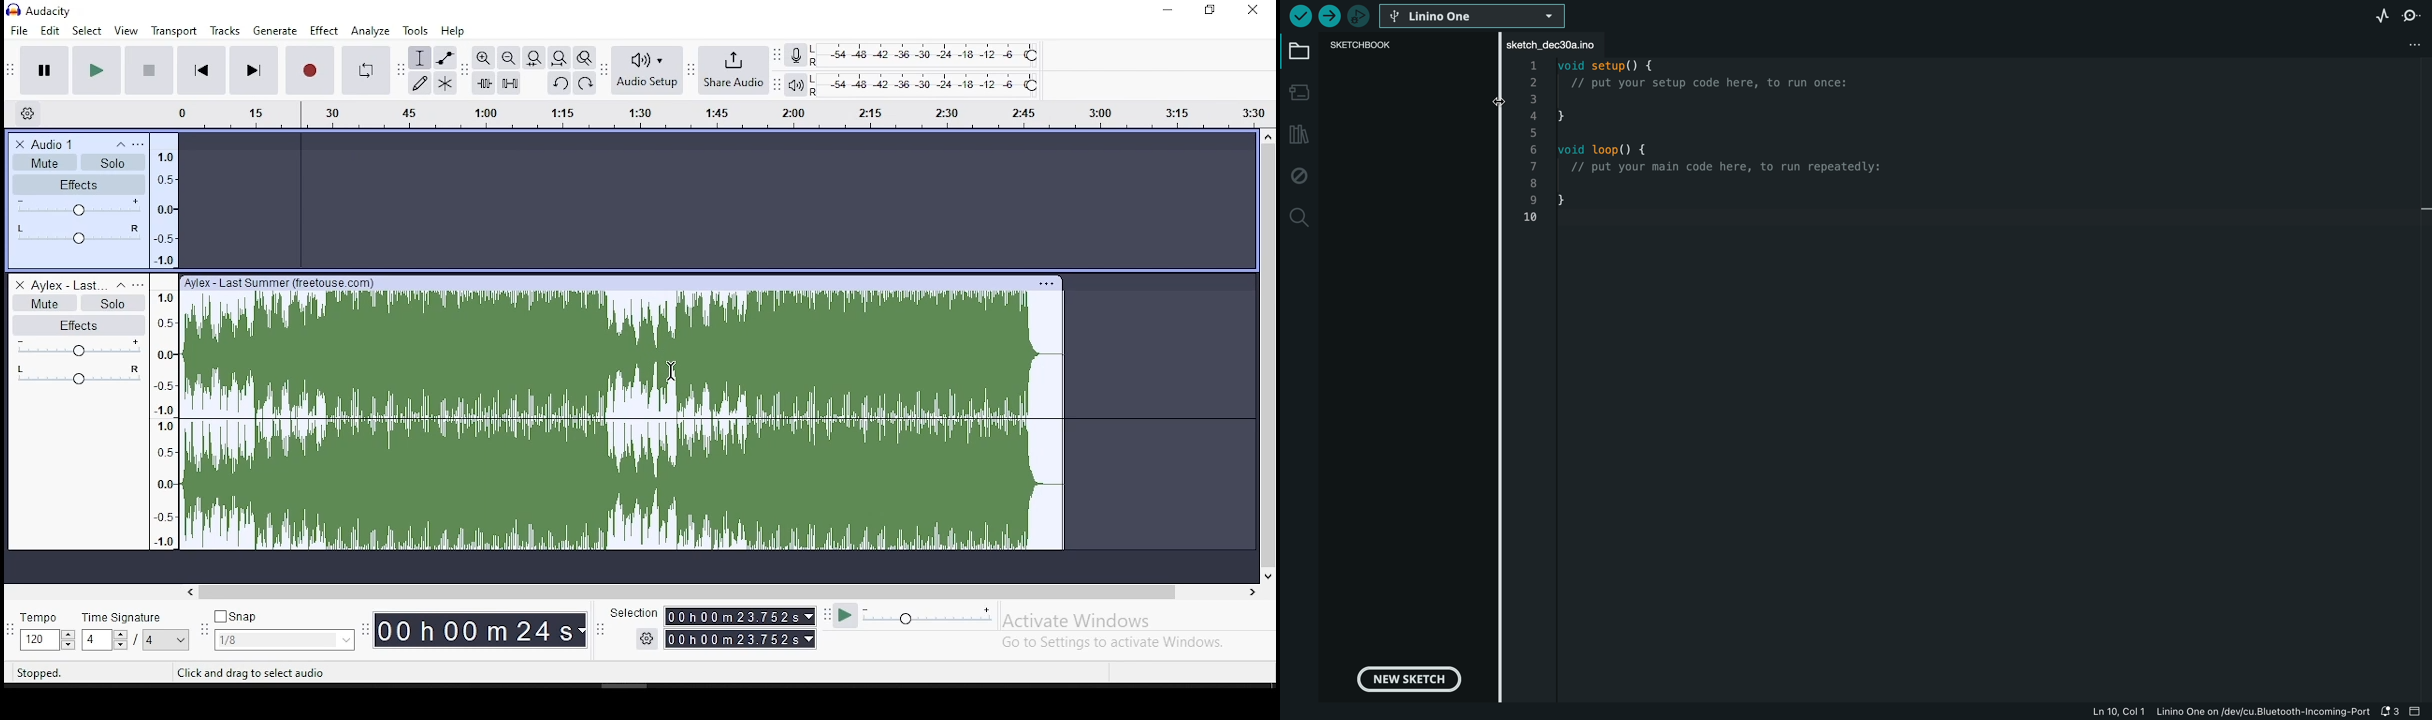  I want to click on debugger, so click(1361, 16).